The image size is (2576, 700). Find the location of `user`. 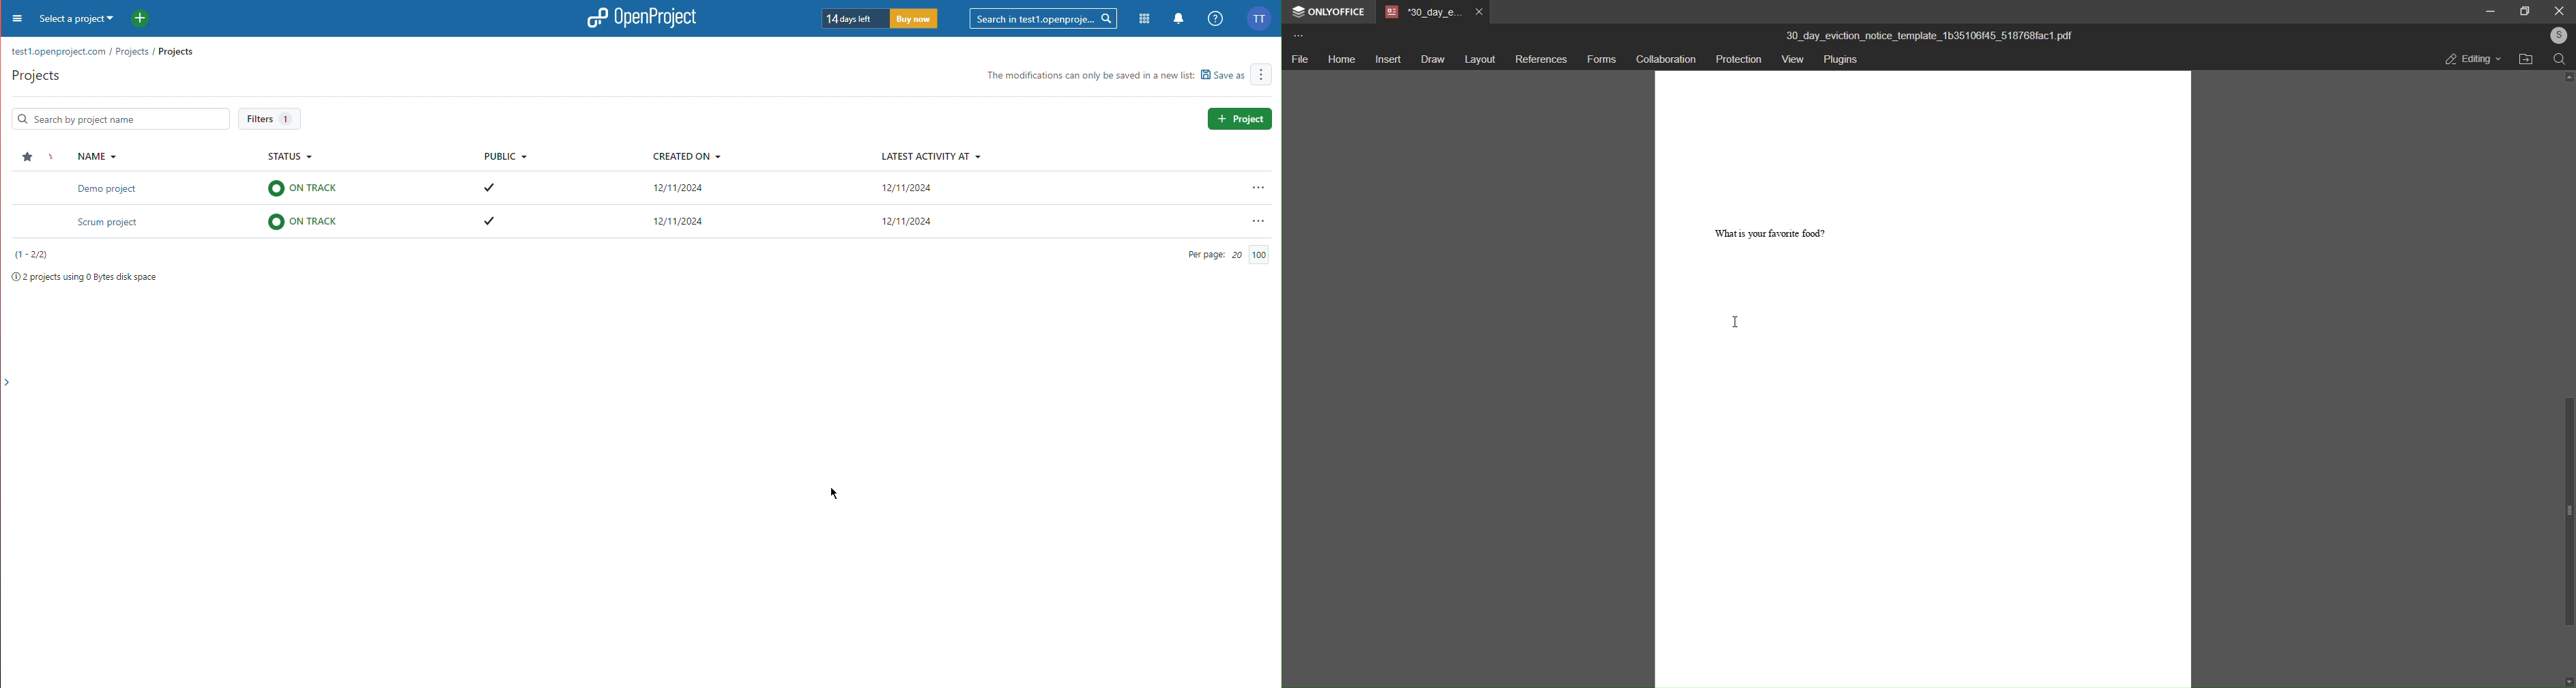

user is located at coordinates (2557, 35).